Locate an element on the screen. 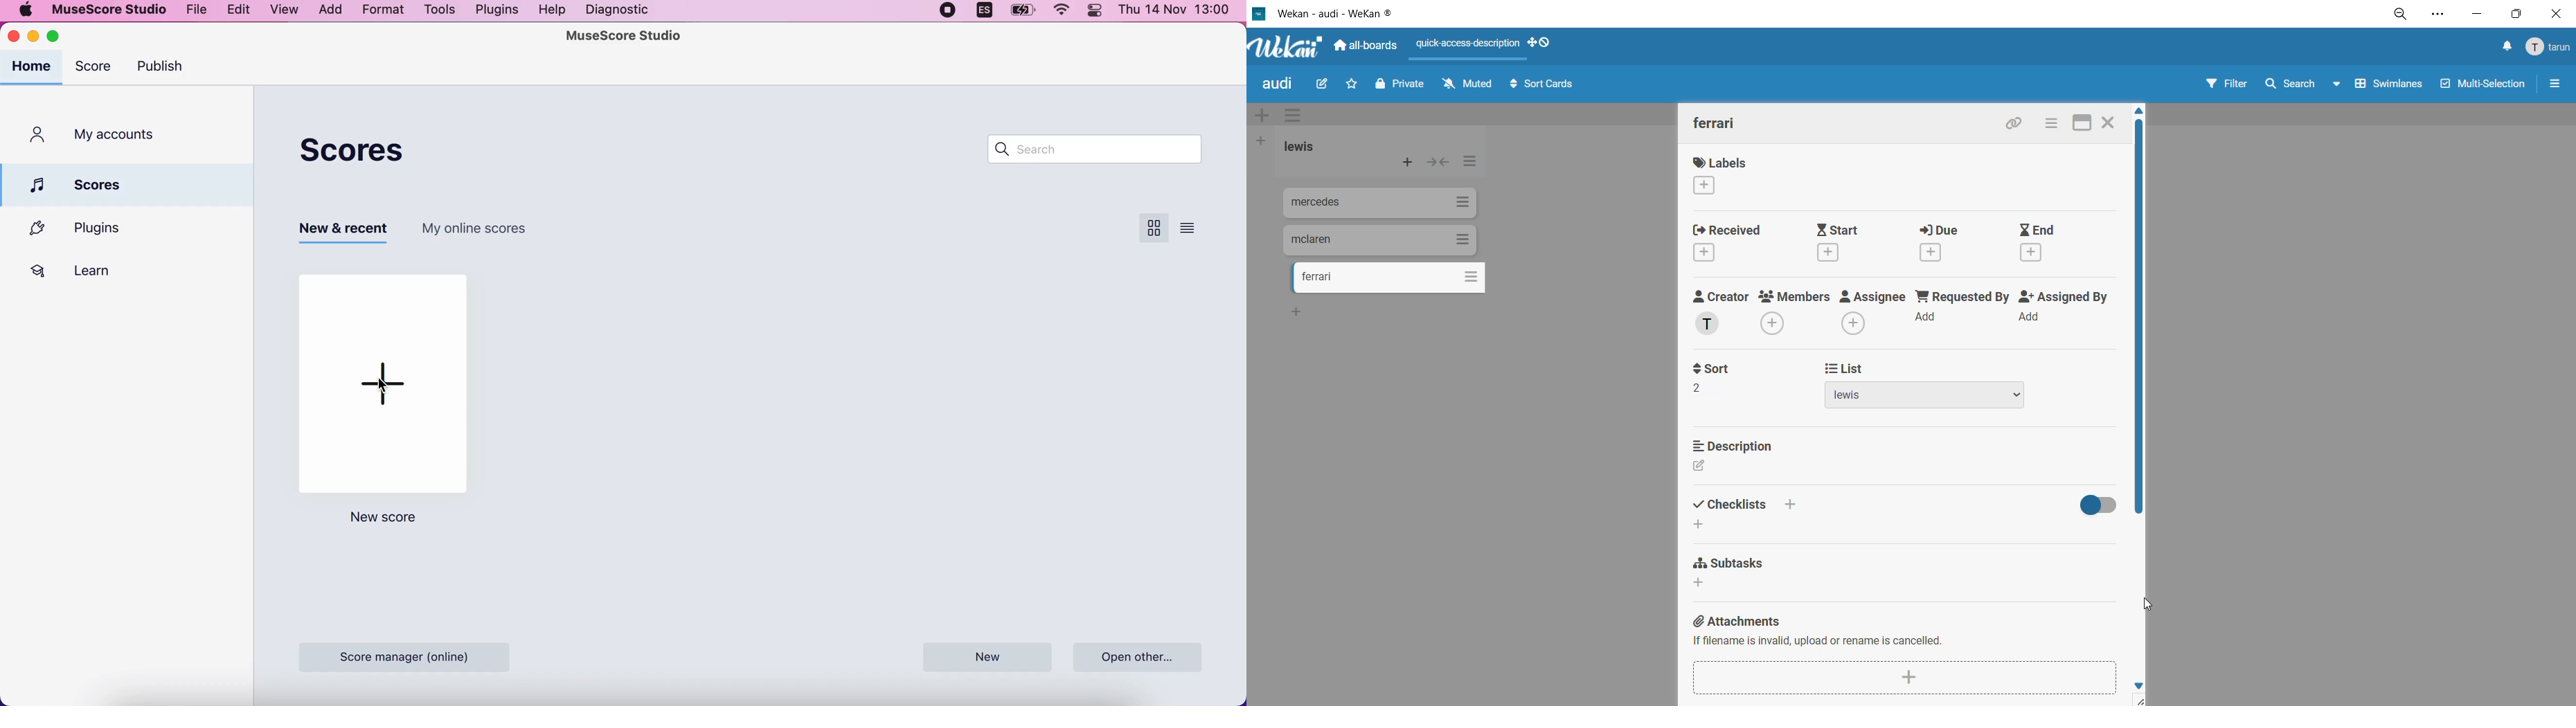  score is located at coordinates (96, 70).